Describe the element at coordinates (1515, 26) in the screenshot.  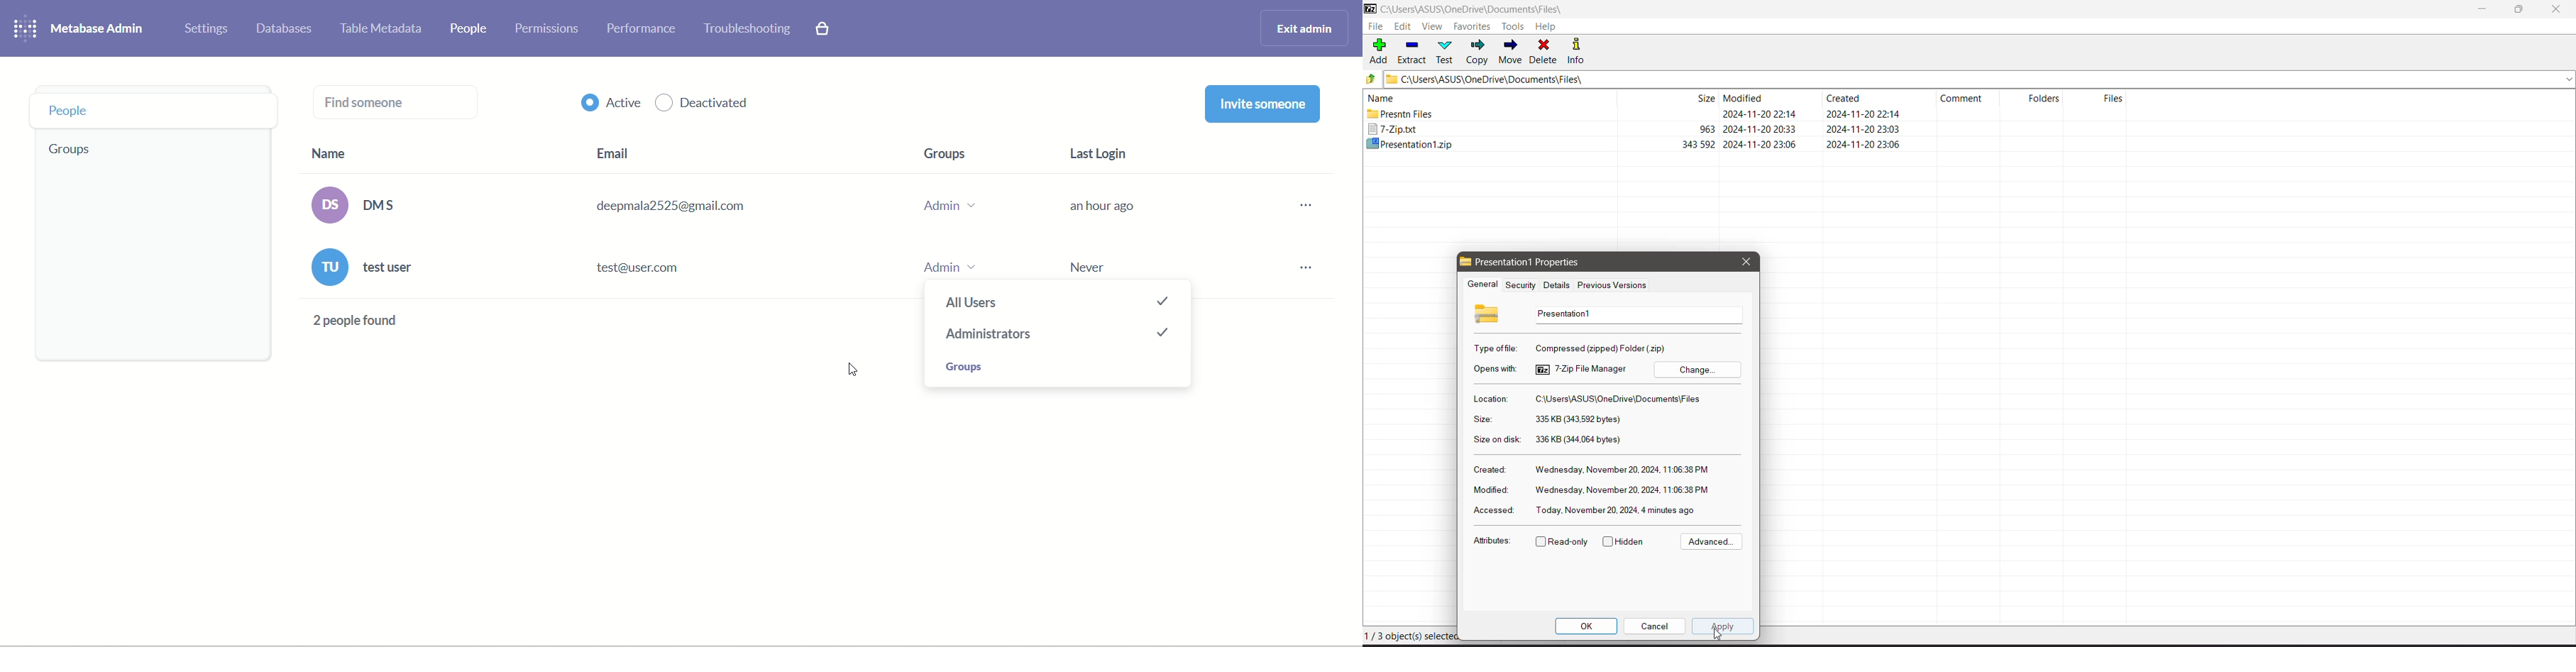
I see `Tools` at that location.